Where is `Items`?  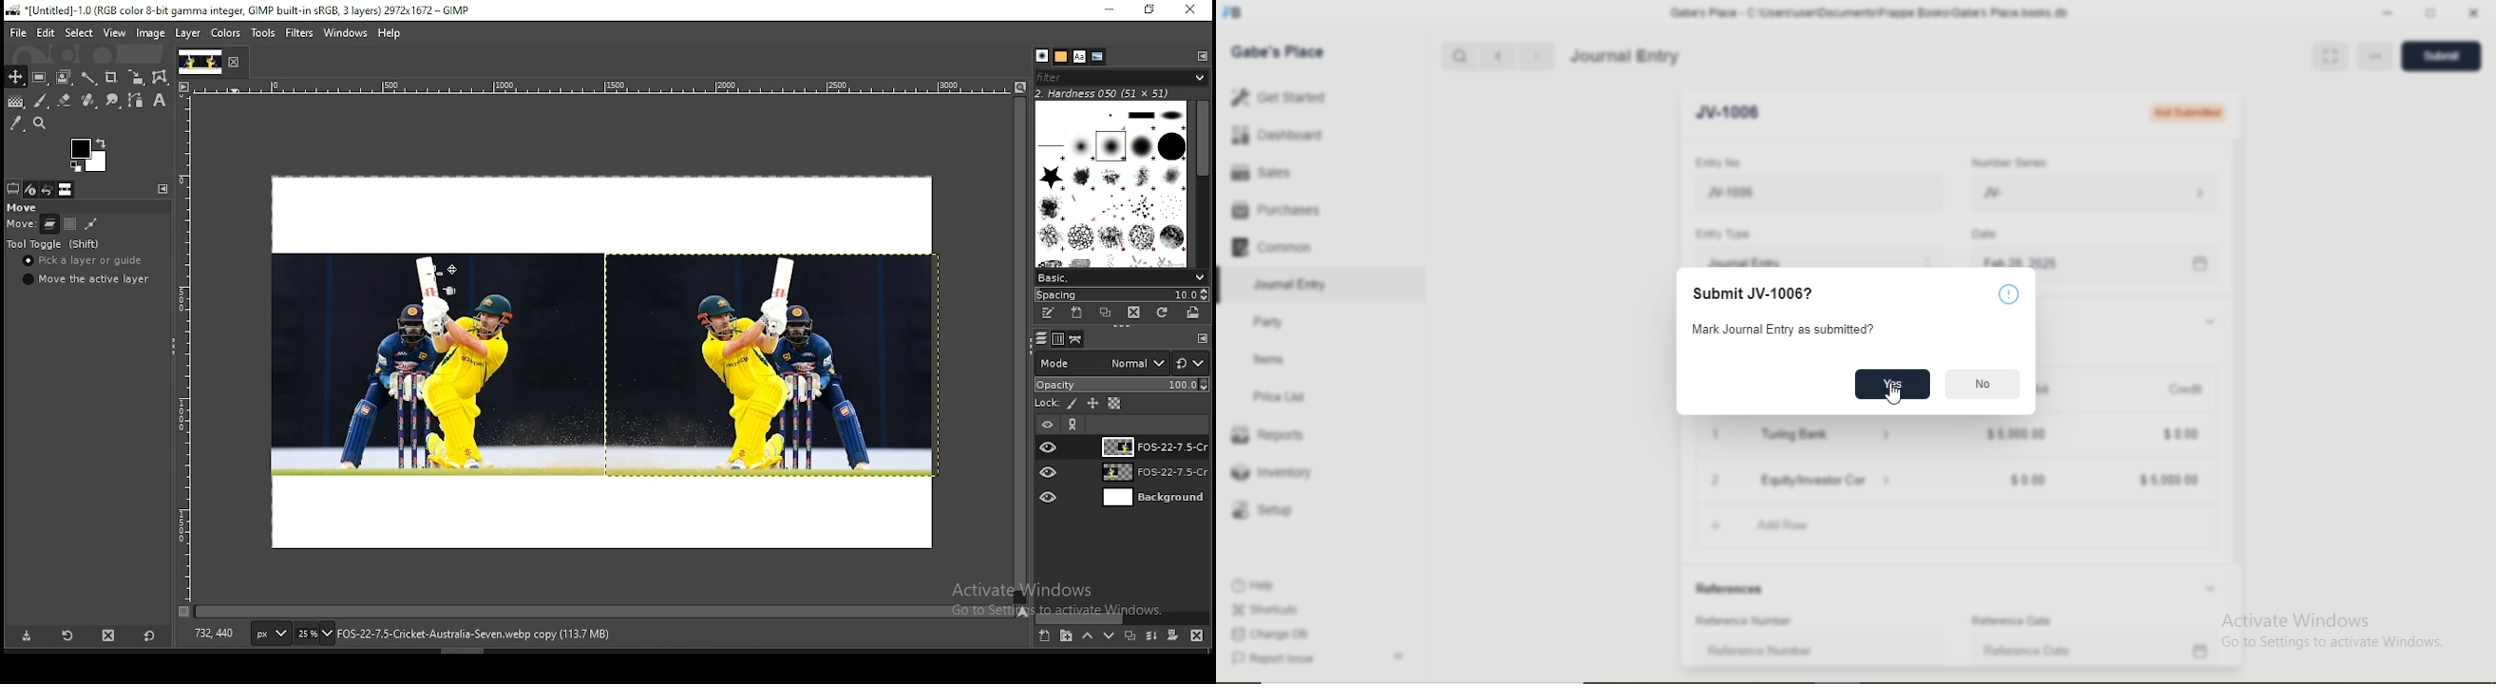 Items is located at coordinates (1269, 359).